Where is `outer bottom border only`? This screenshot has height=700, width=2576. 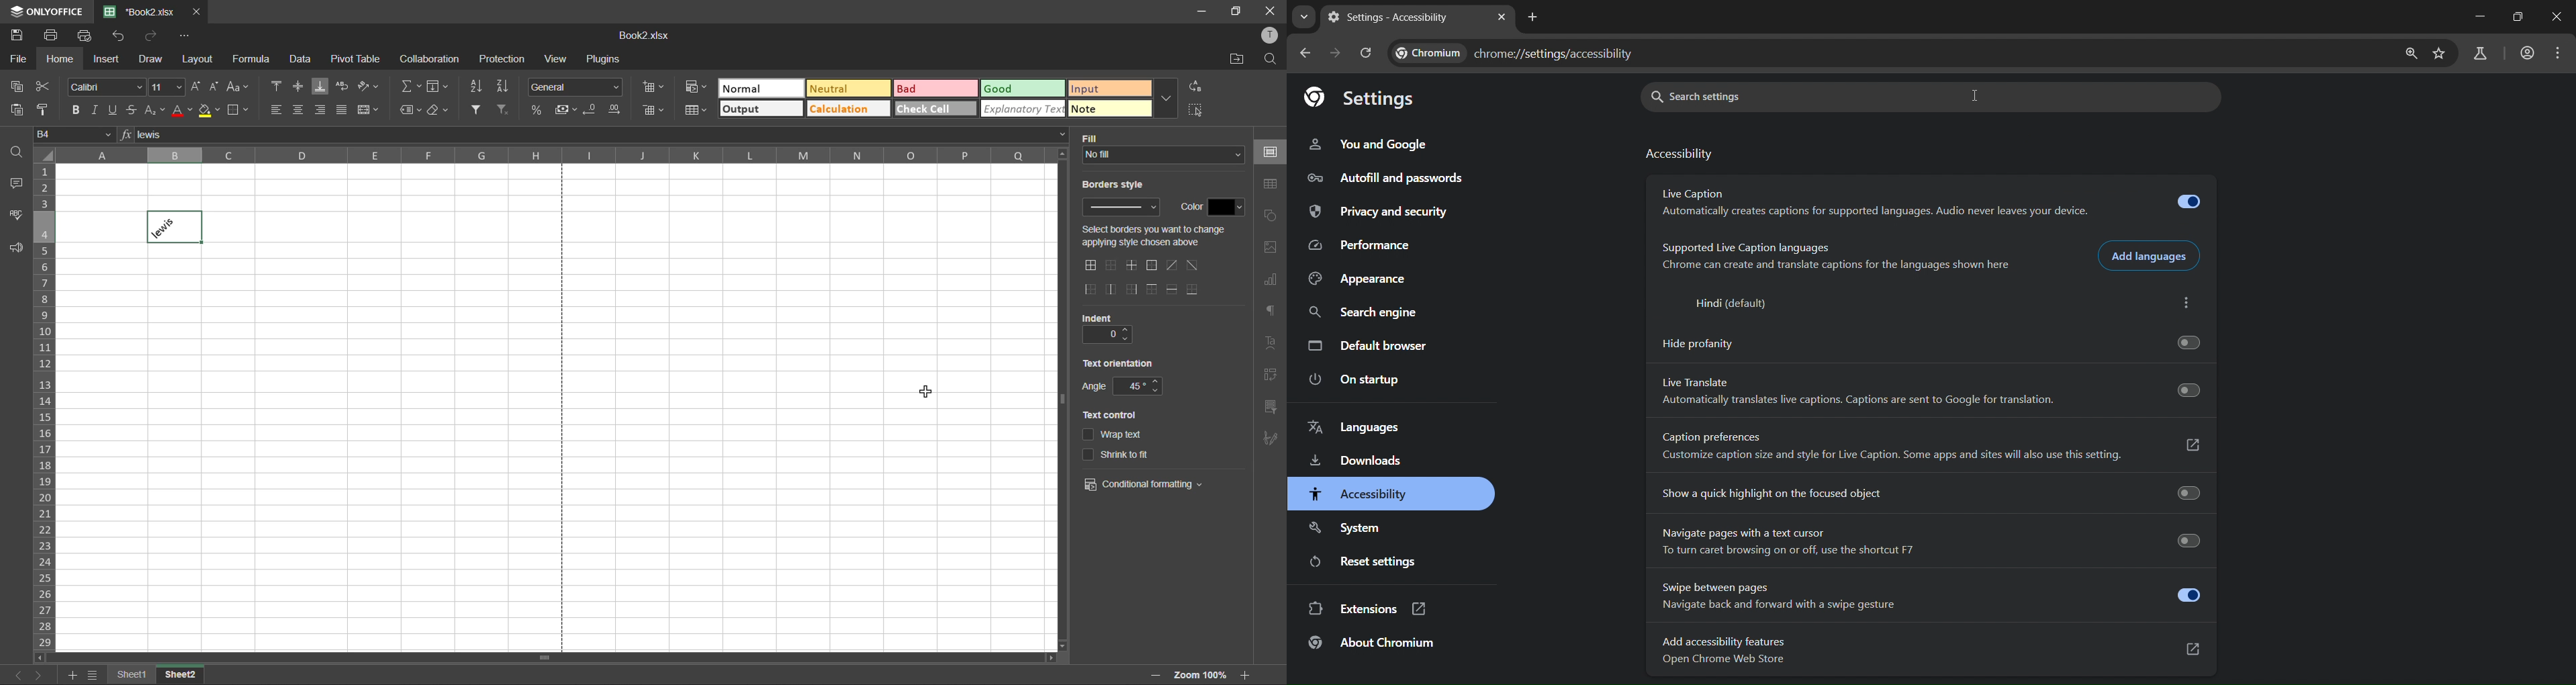
outer bottom border only is located at coordinates (1195, 289).